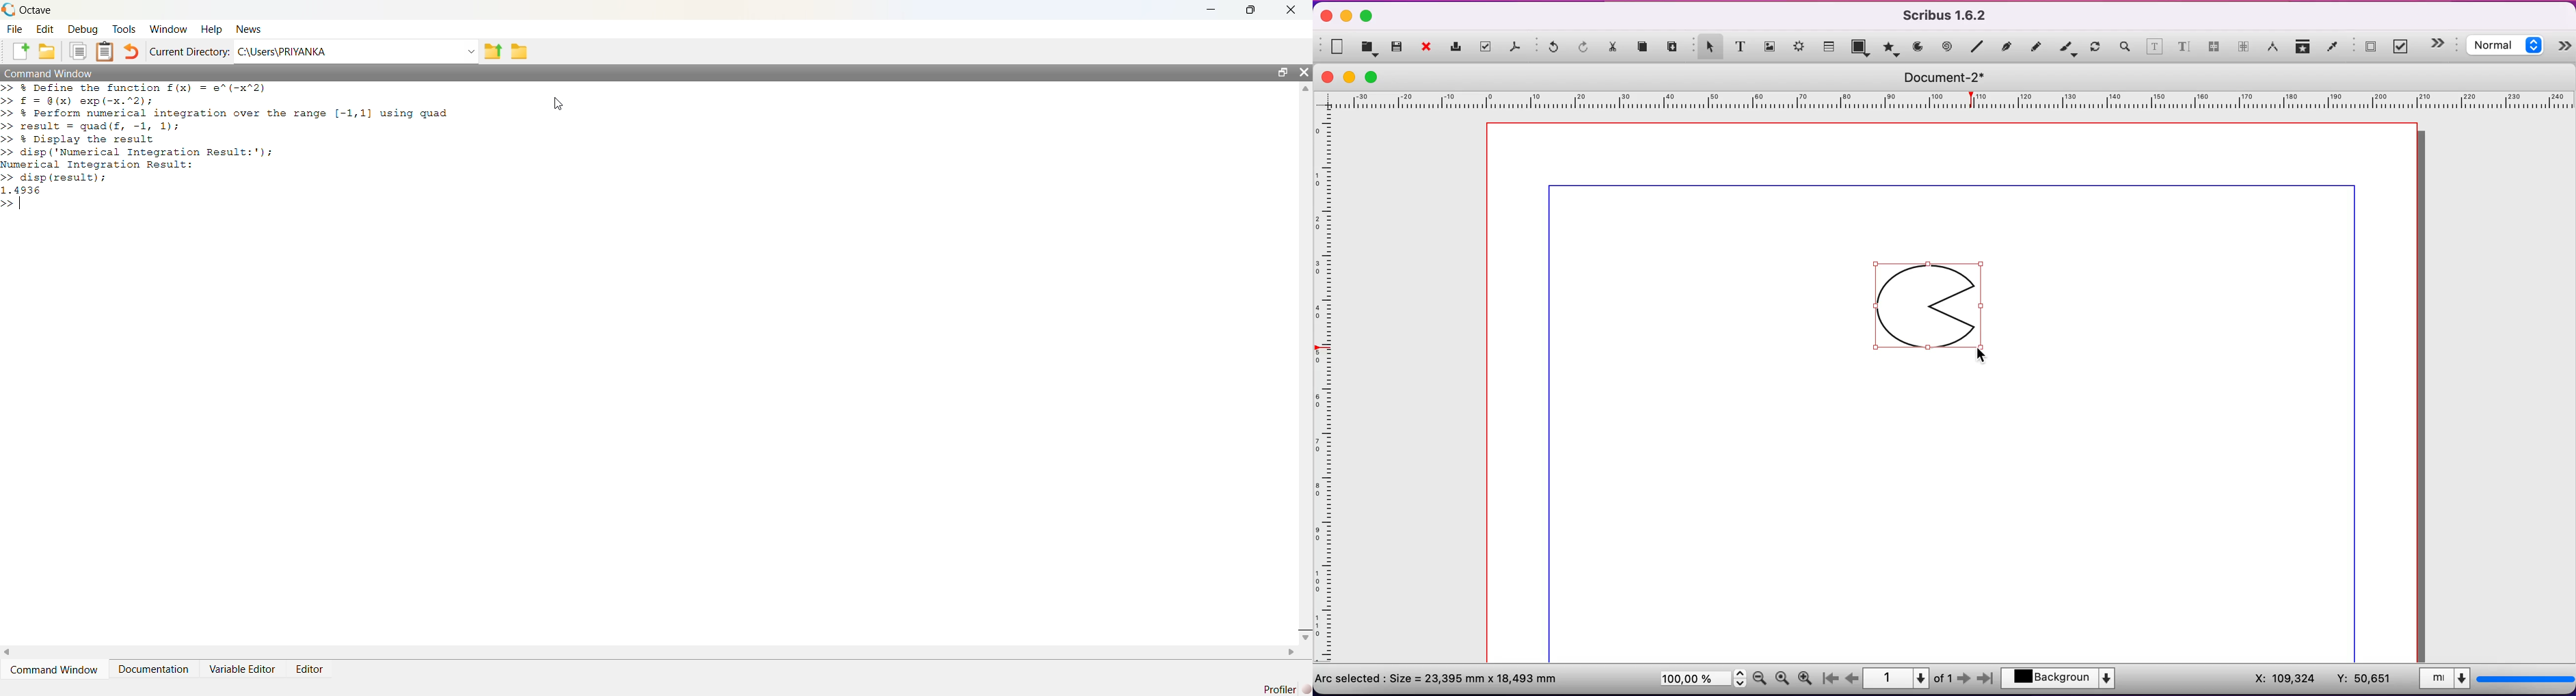 The width and height of the screenshot is (2576, 700). What do you see at coordinates (1323, 17) in the screenshot?
I see `close` at bounding box center [1323, 17].